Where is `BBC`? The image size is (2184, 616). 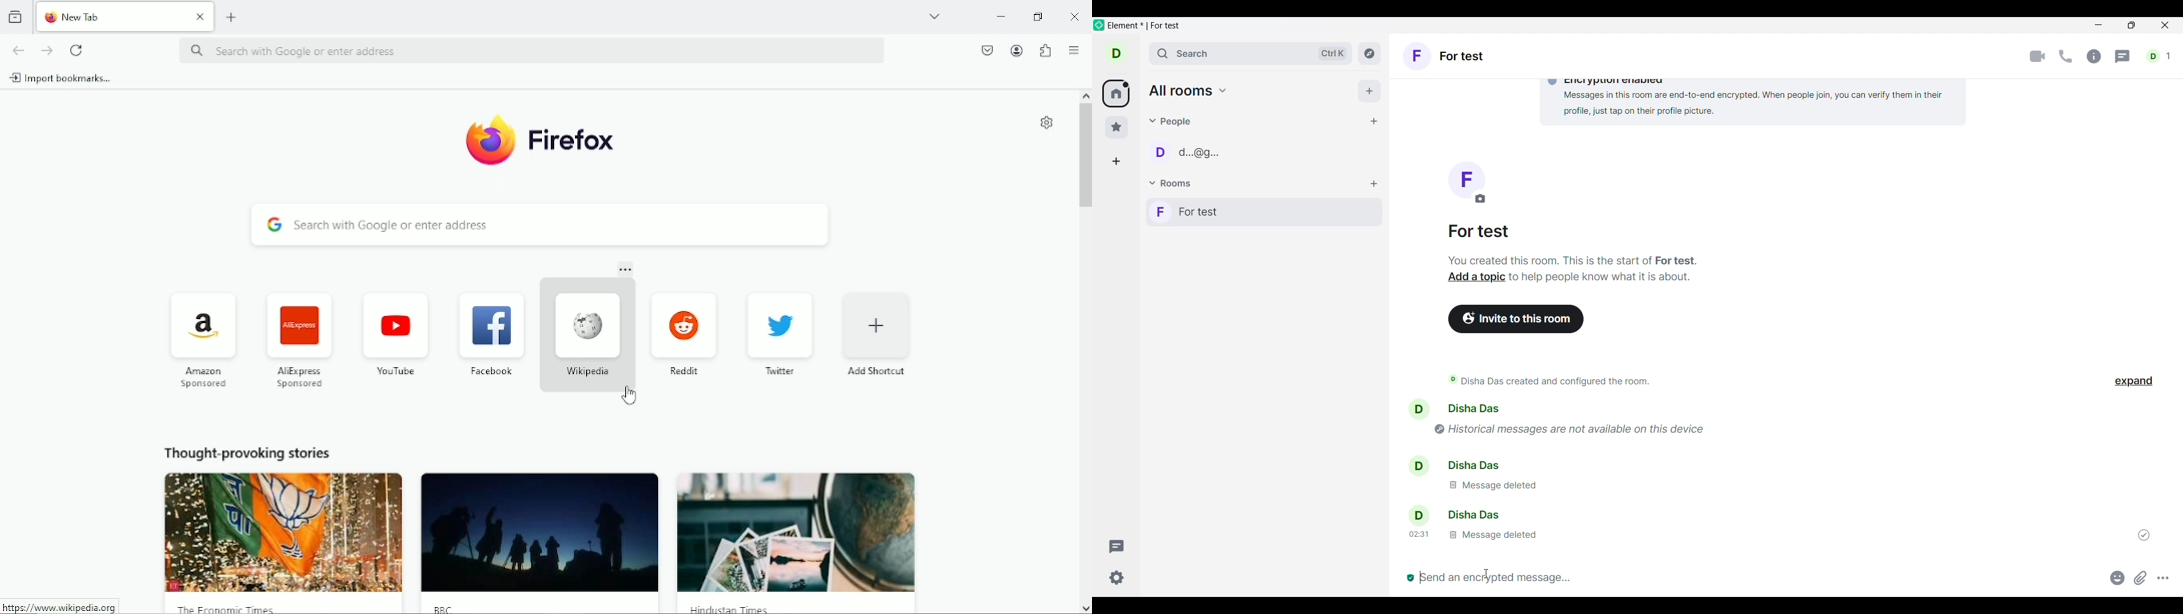
BBC is located at coordinates (446, 607).